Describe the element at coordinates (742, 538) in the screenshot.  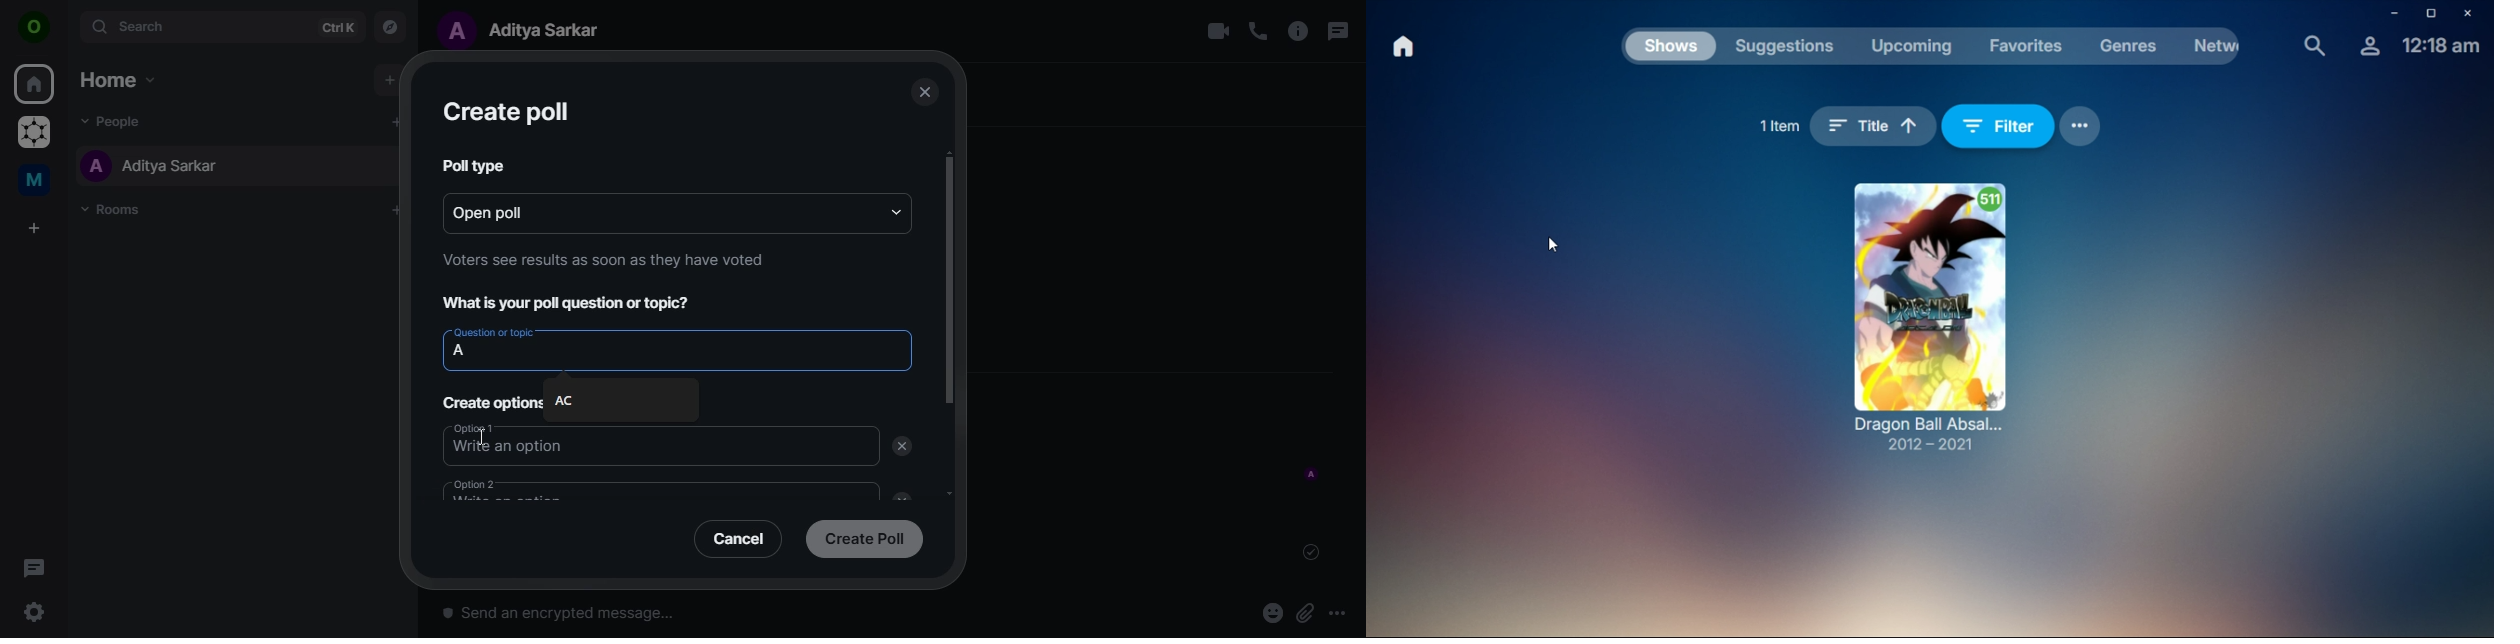
I see `cancel` at that location.